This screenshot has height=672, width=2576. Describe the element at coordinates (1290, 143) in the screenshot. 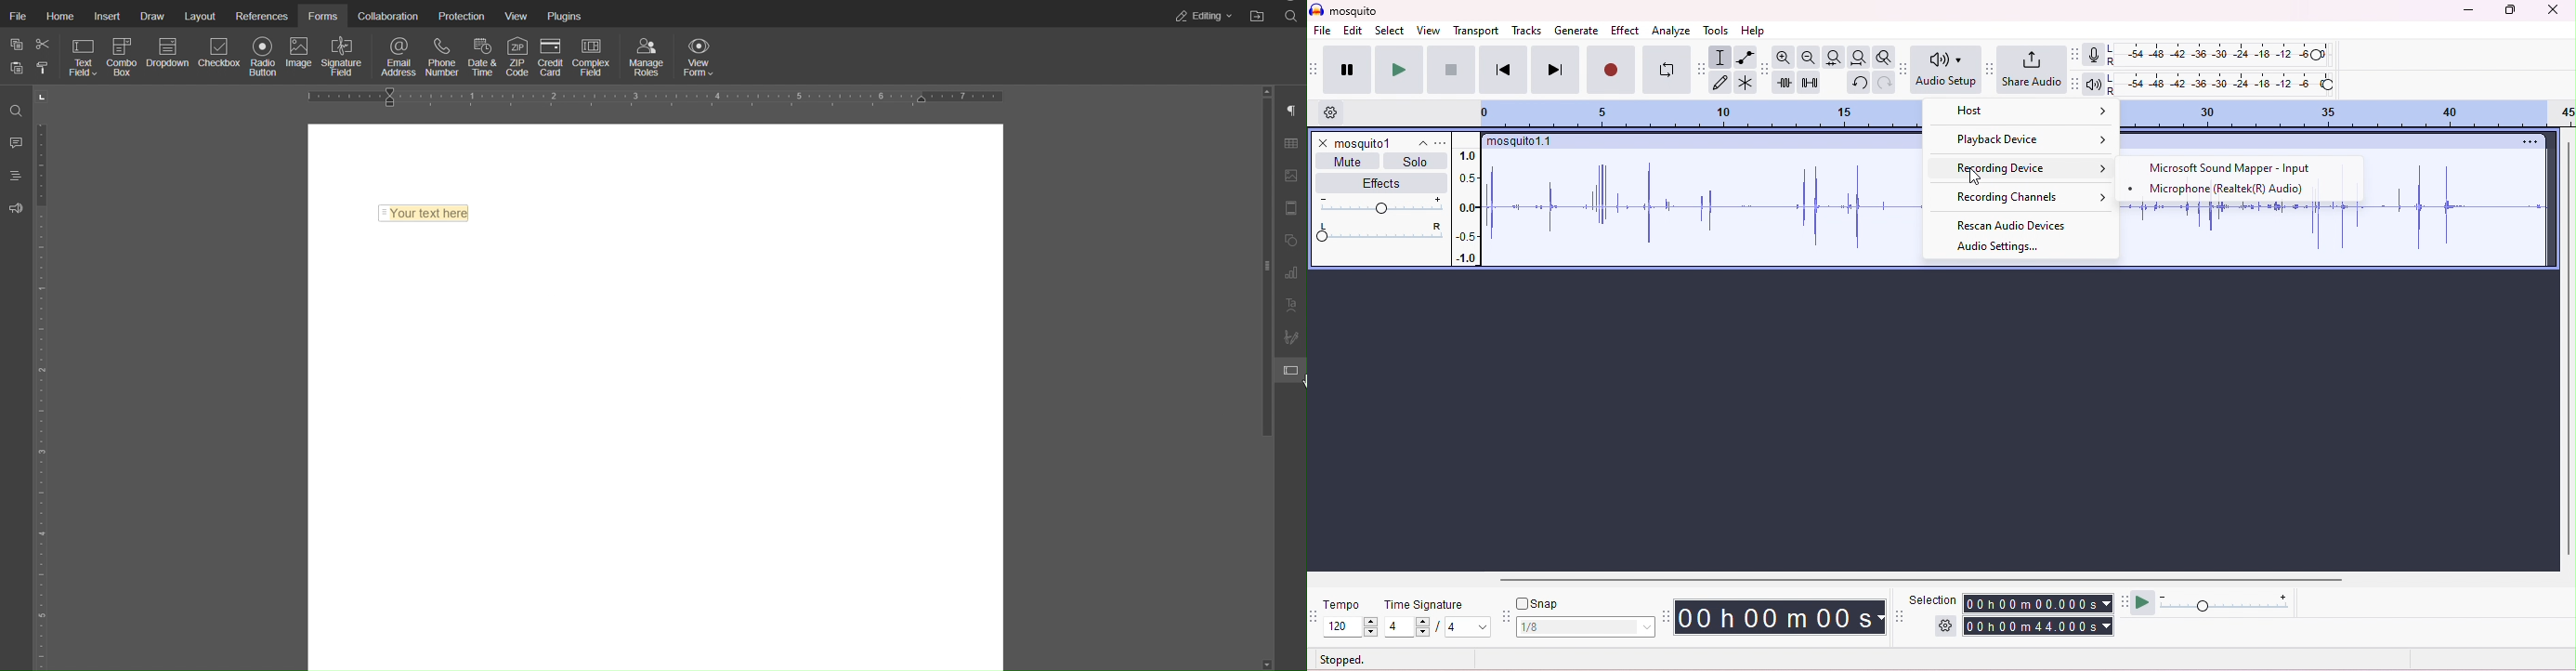

I see `Table Settings` at that location.